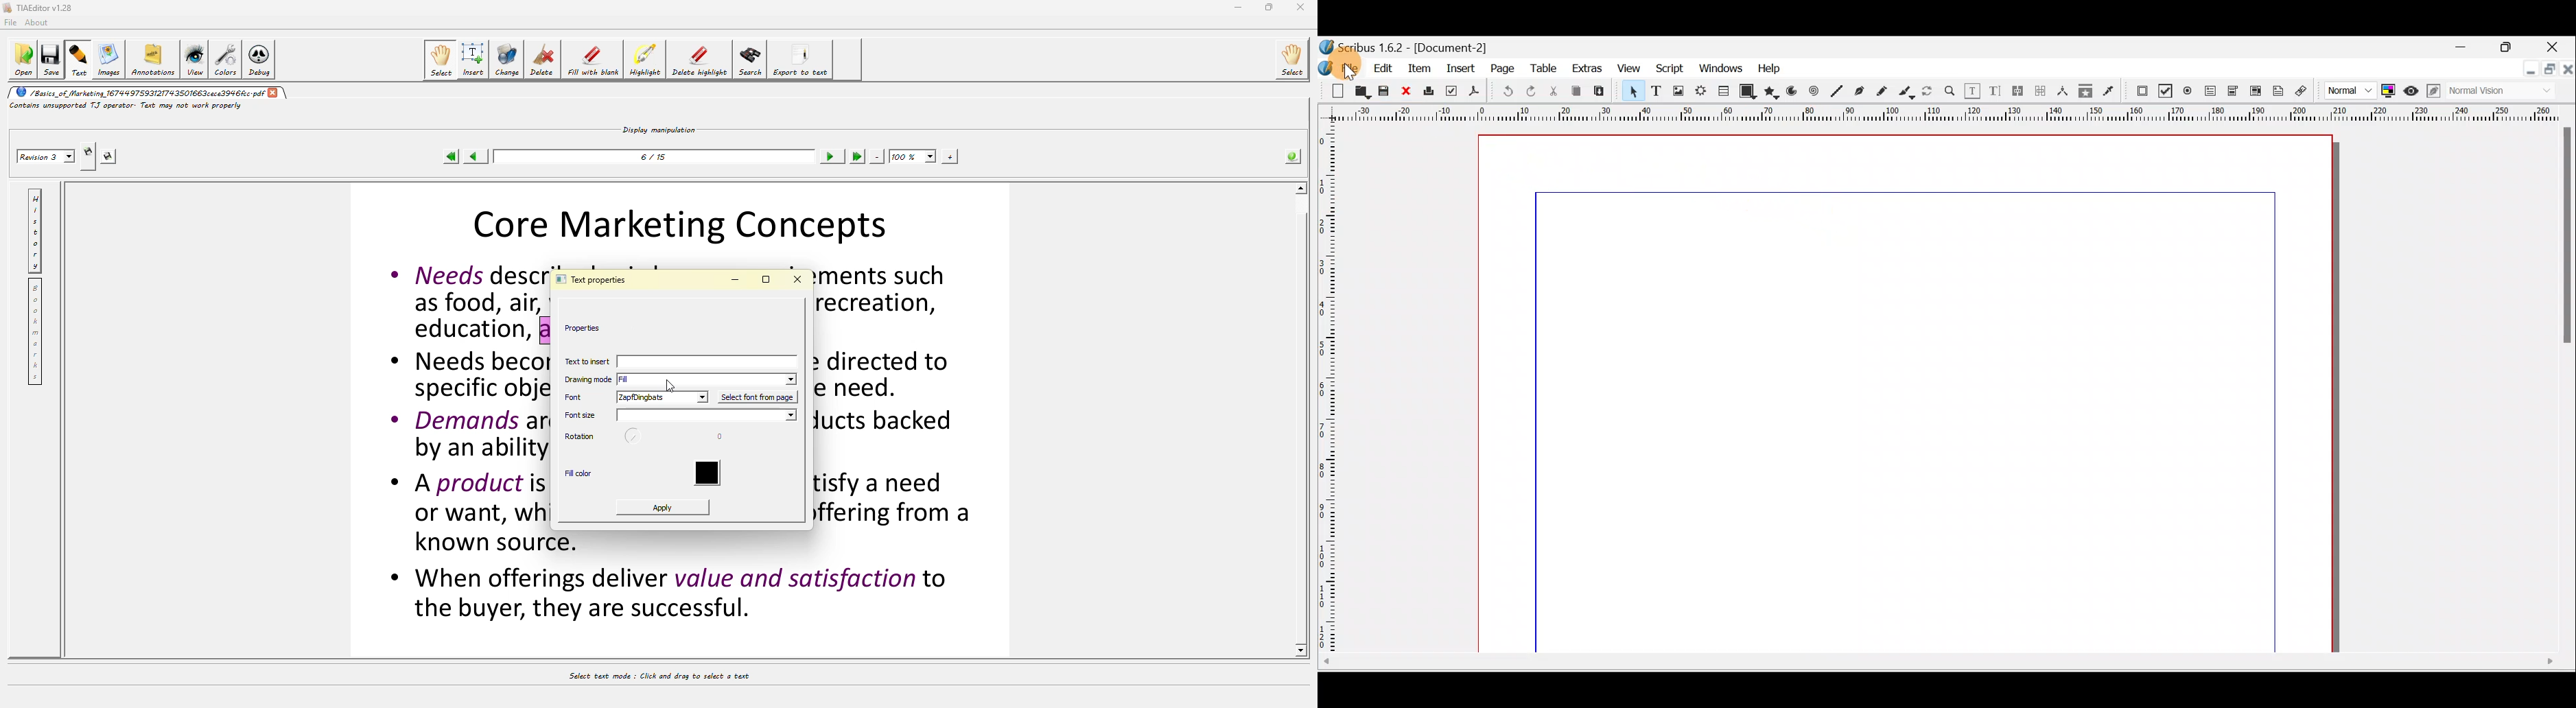  I want to click on Page, so click(1502, 68).